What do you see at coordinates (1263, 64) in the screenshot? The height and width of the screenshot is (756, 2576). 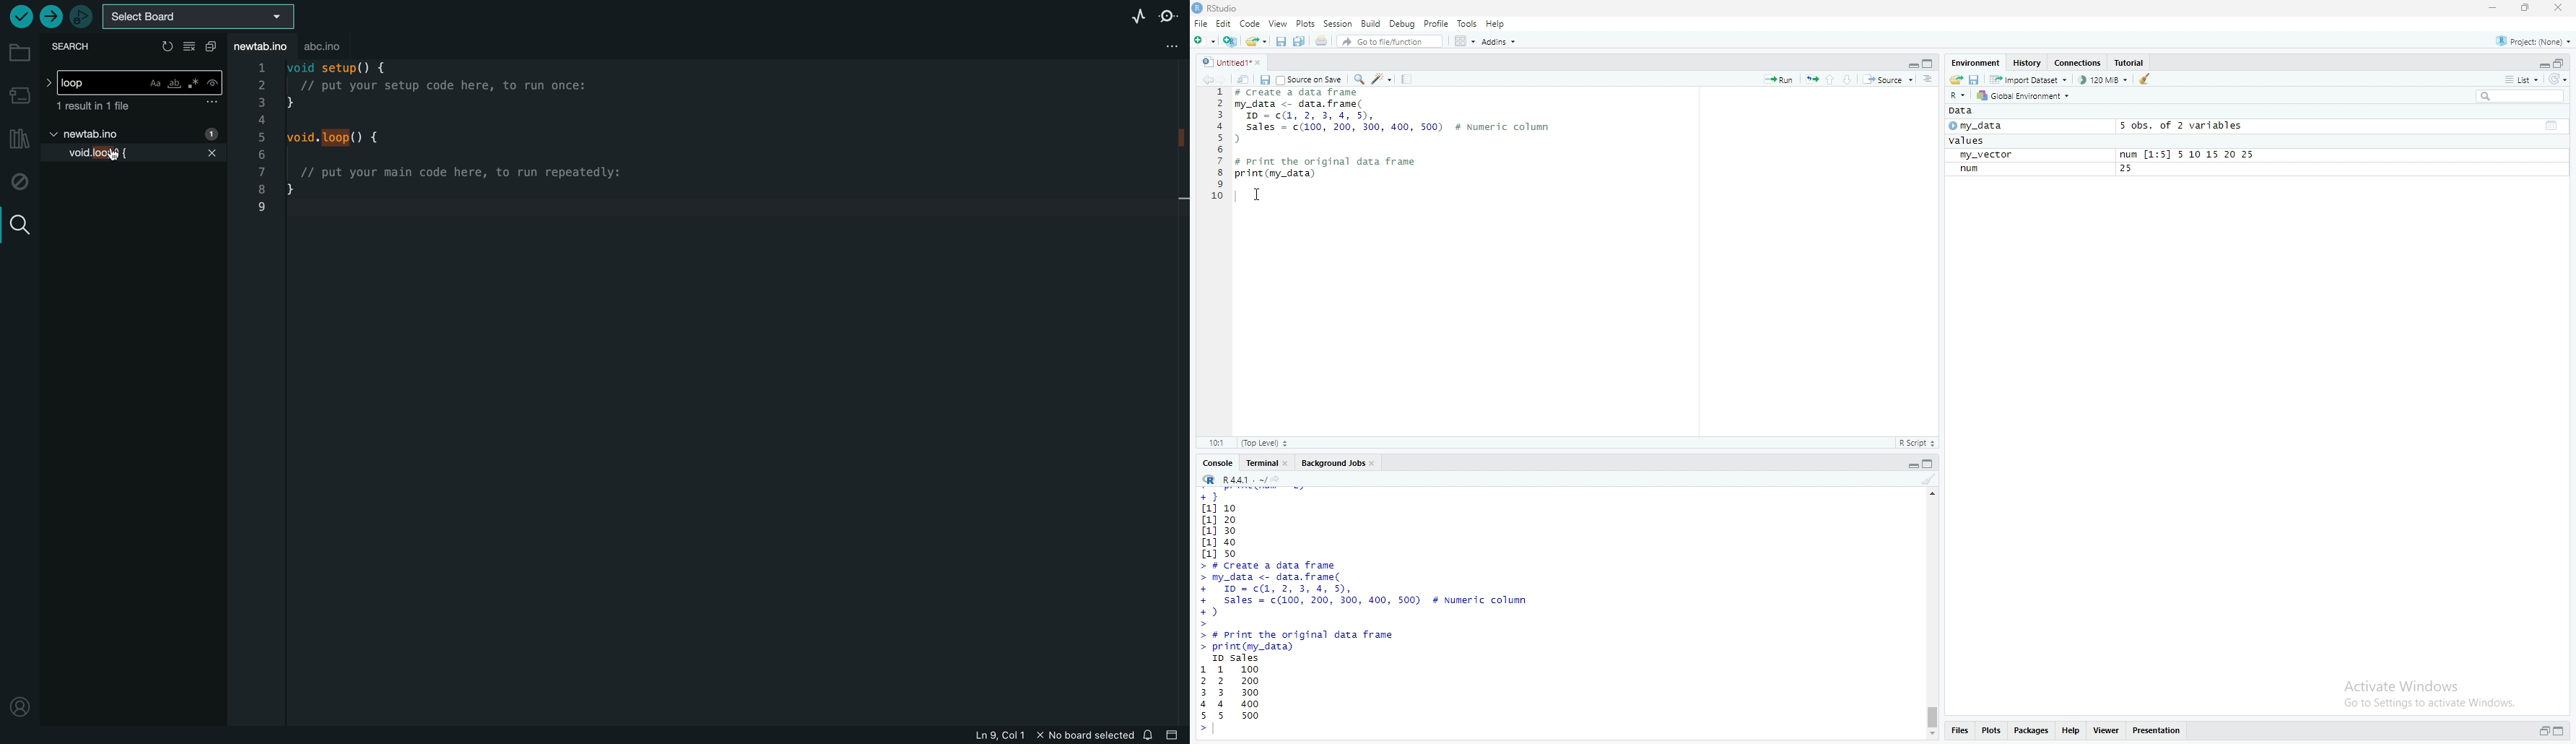 I see `close` at bounding box center [1263, 64].